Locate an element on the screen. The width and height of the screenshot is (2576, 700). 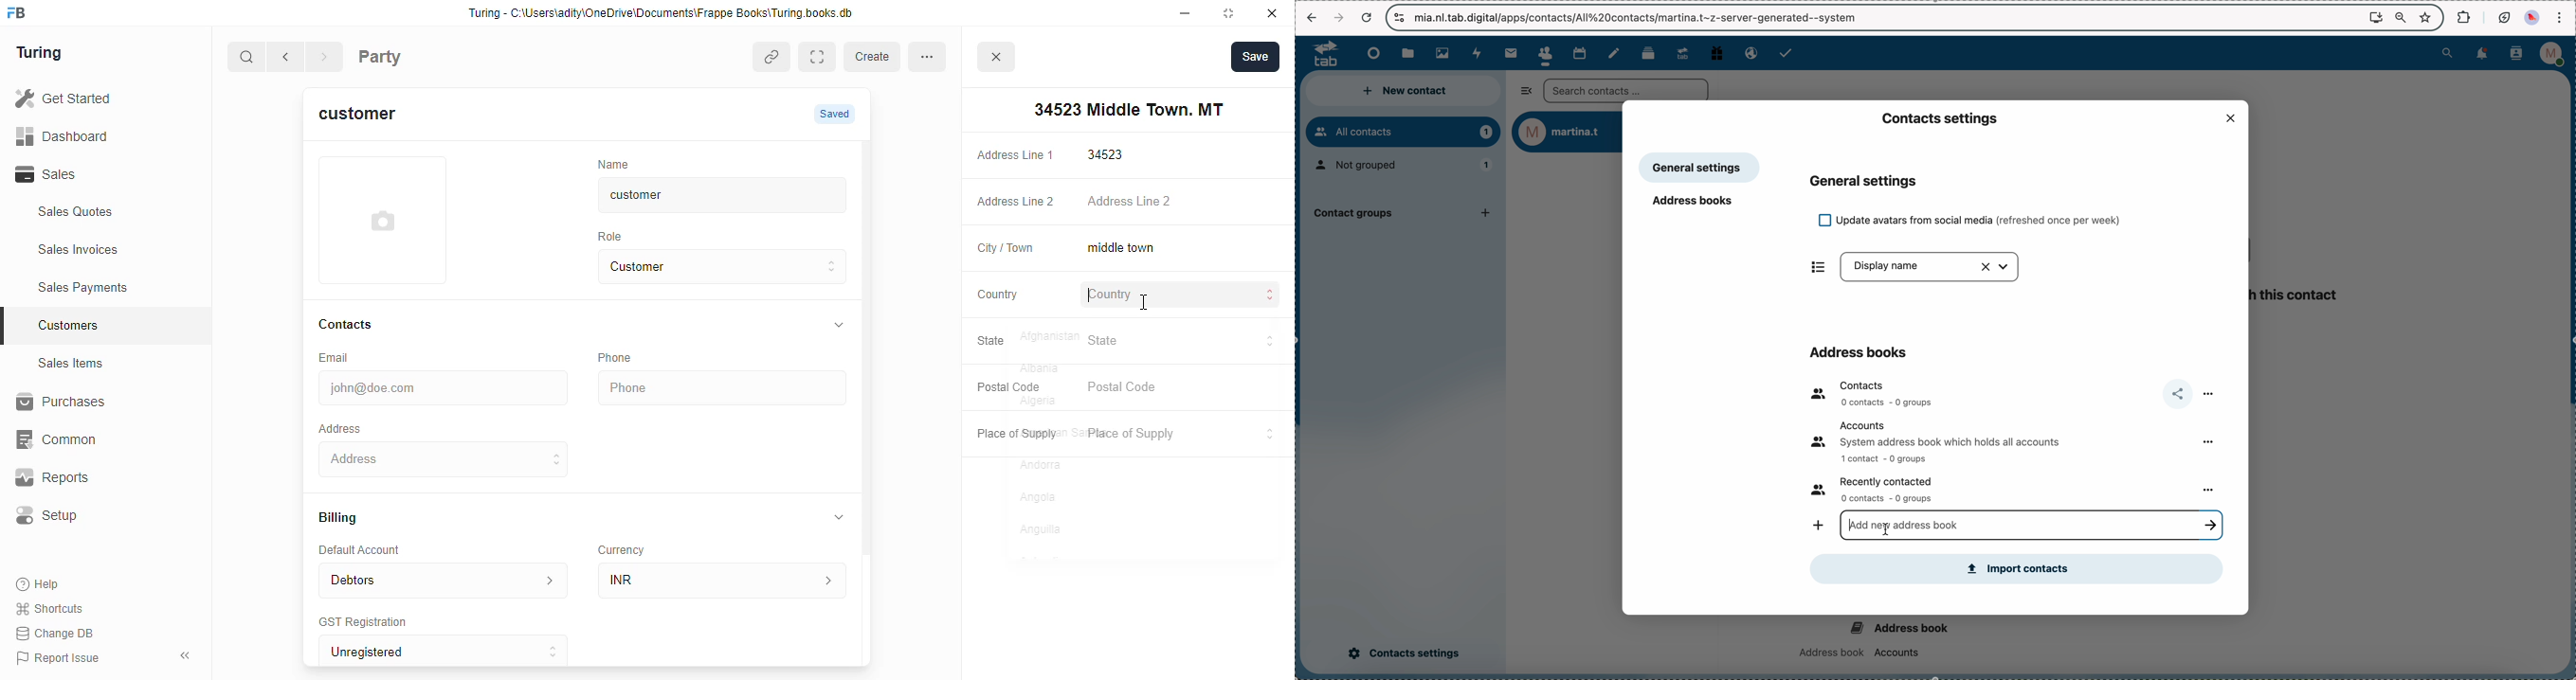
maximise is located at coordinates (1232, 13).